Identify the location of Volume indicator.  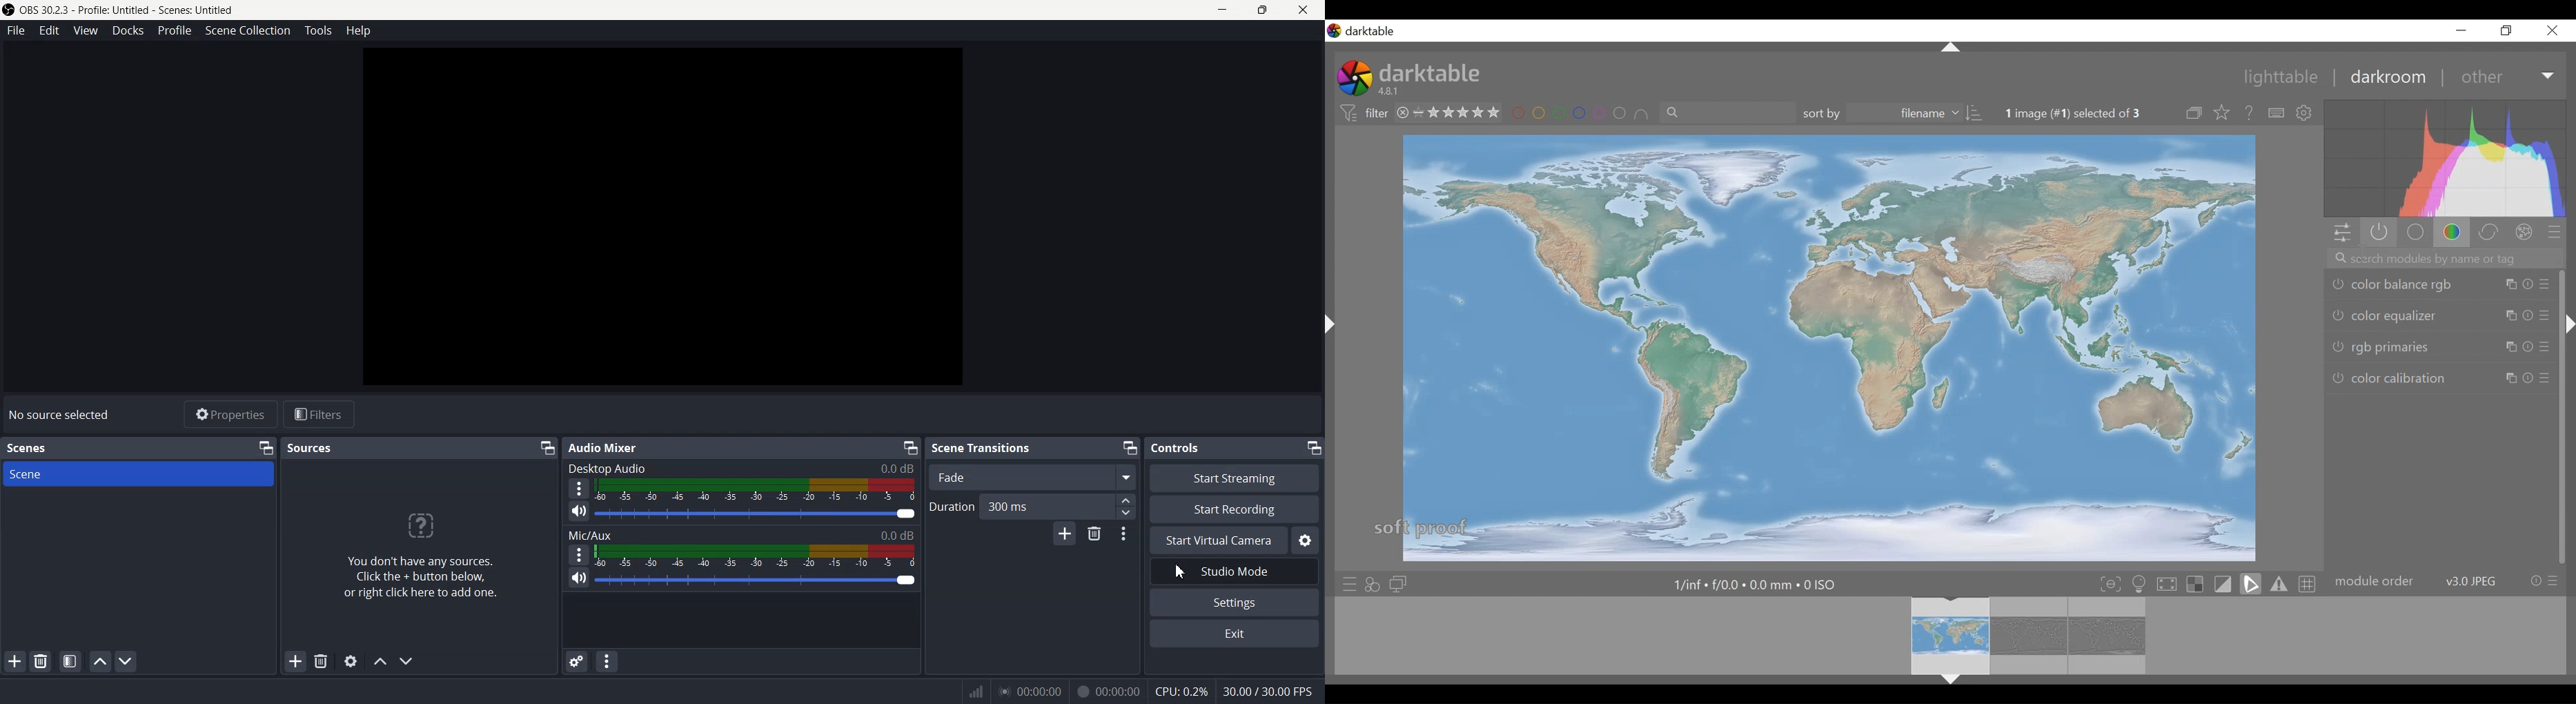
(756, 489).